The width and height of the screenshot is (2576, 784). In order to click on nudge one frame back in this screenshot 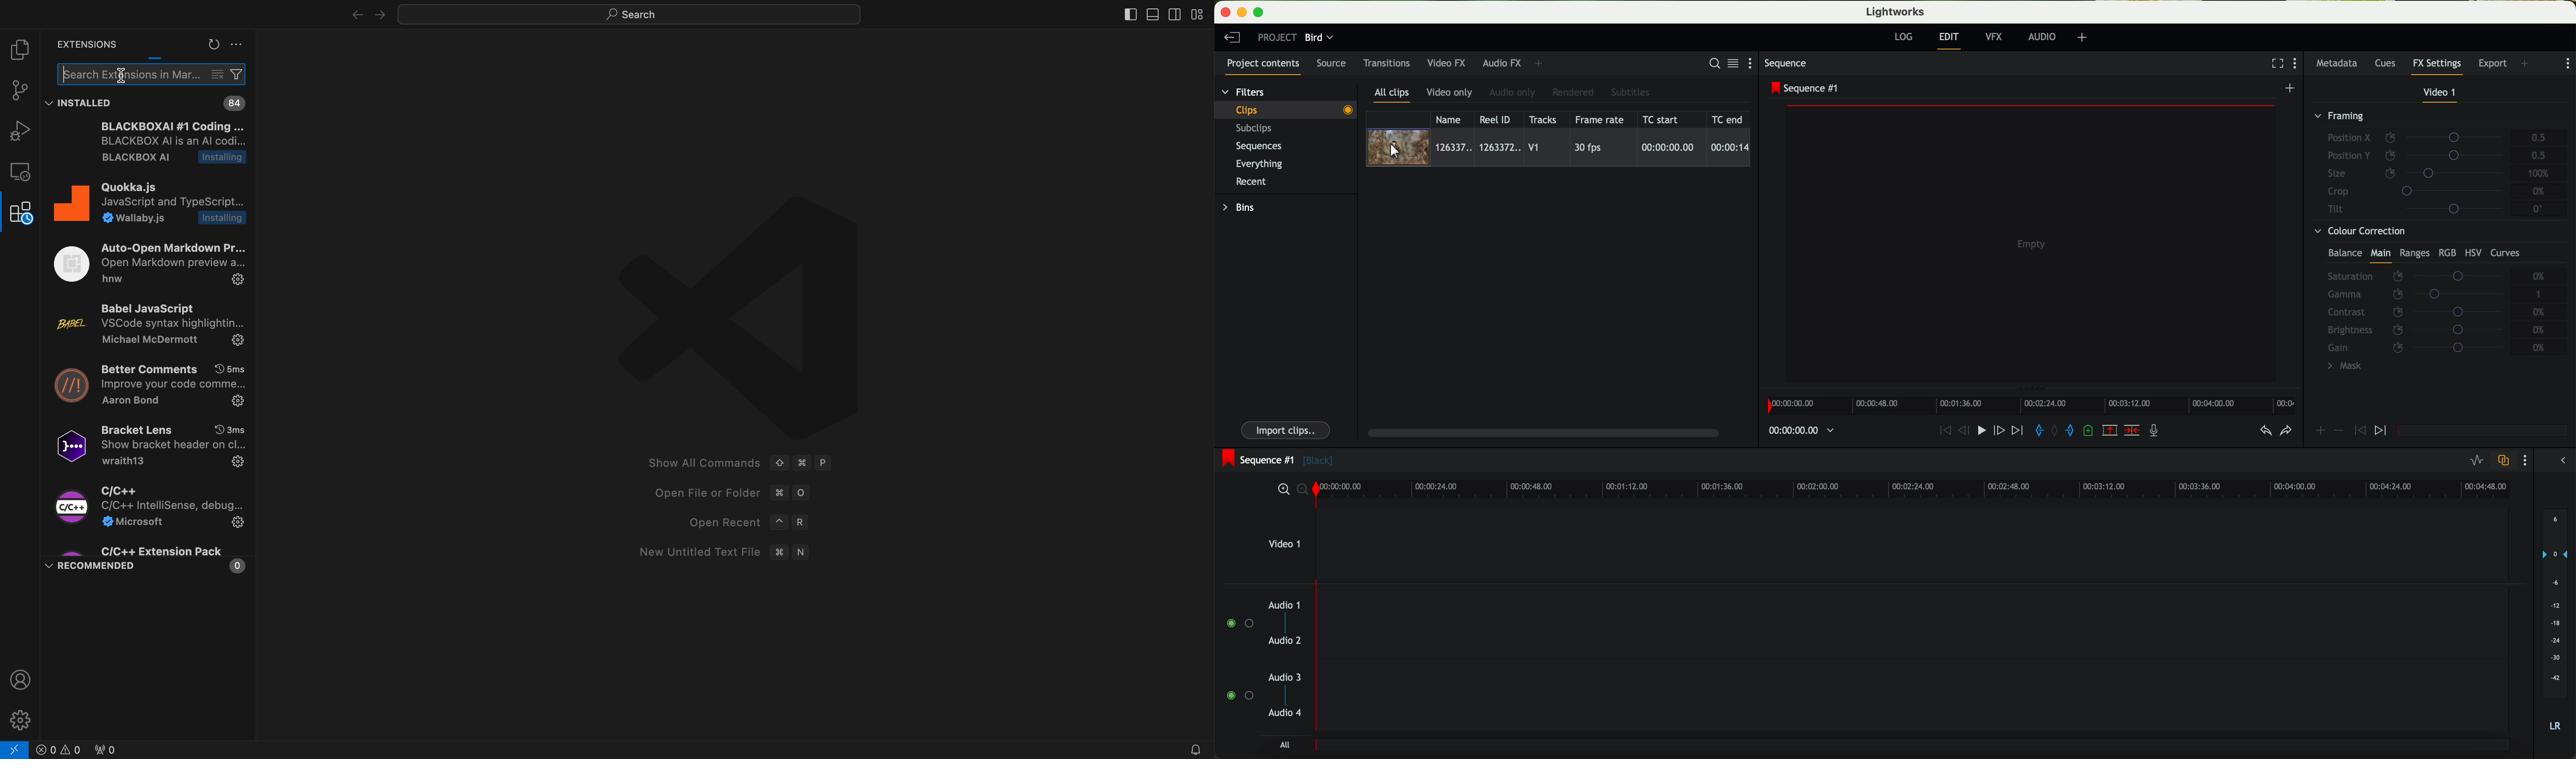, I will do `click(1965, 432)`.